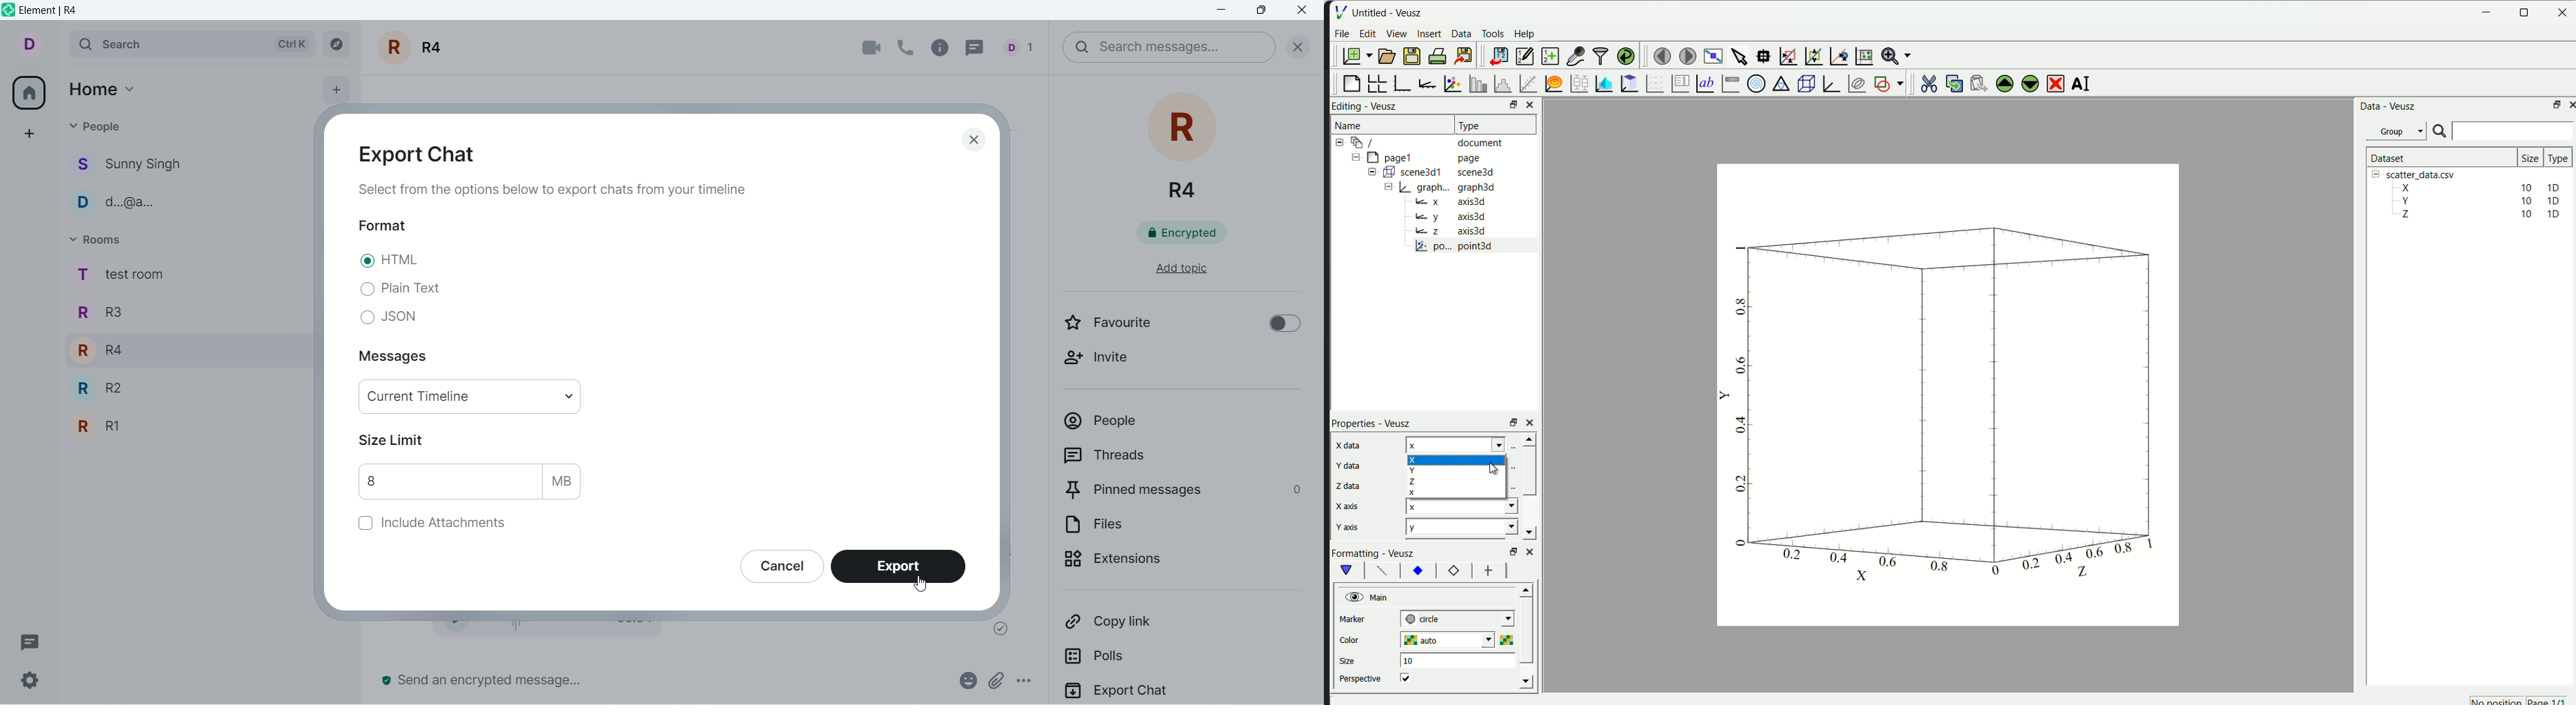 This screenshot has width=2576, height=728. Describe the element at coordinates (28, 681) in the screenshot. I see `settings` at that location.